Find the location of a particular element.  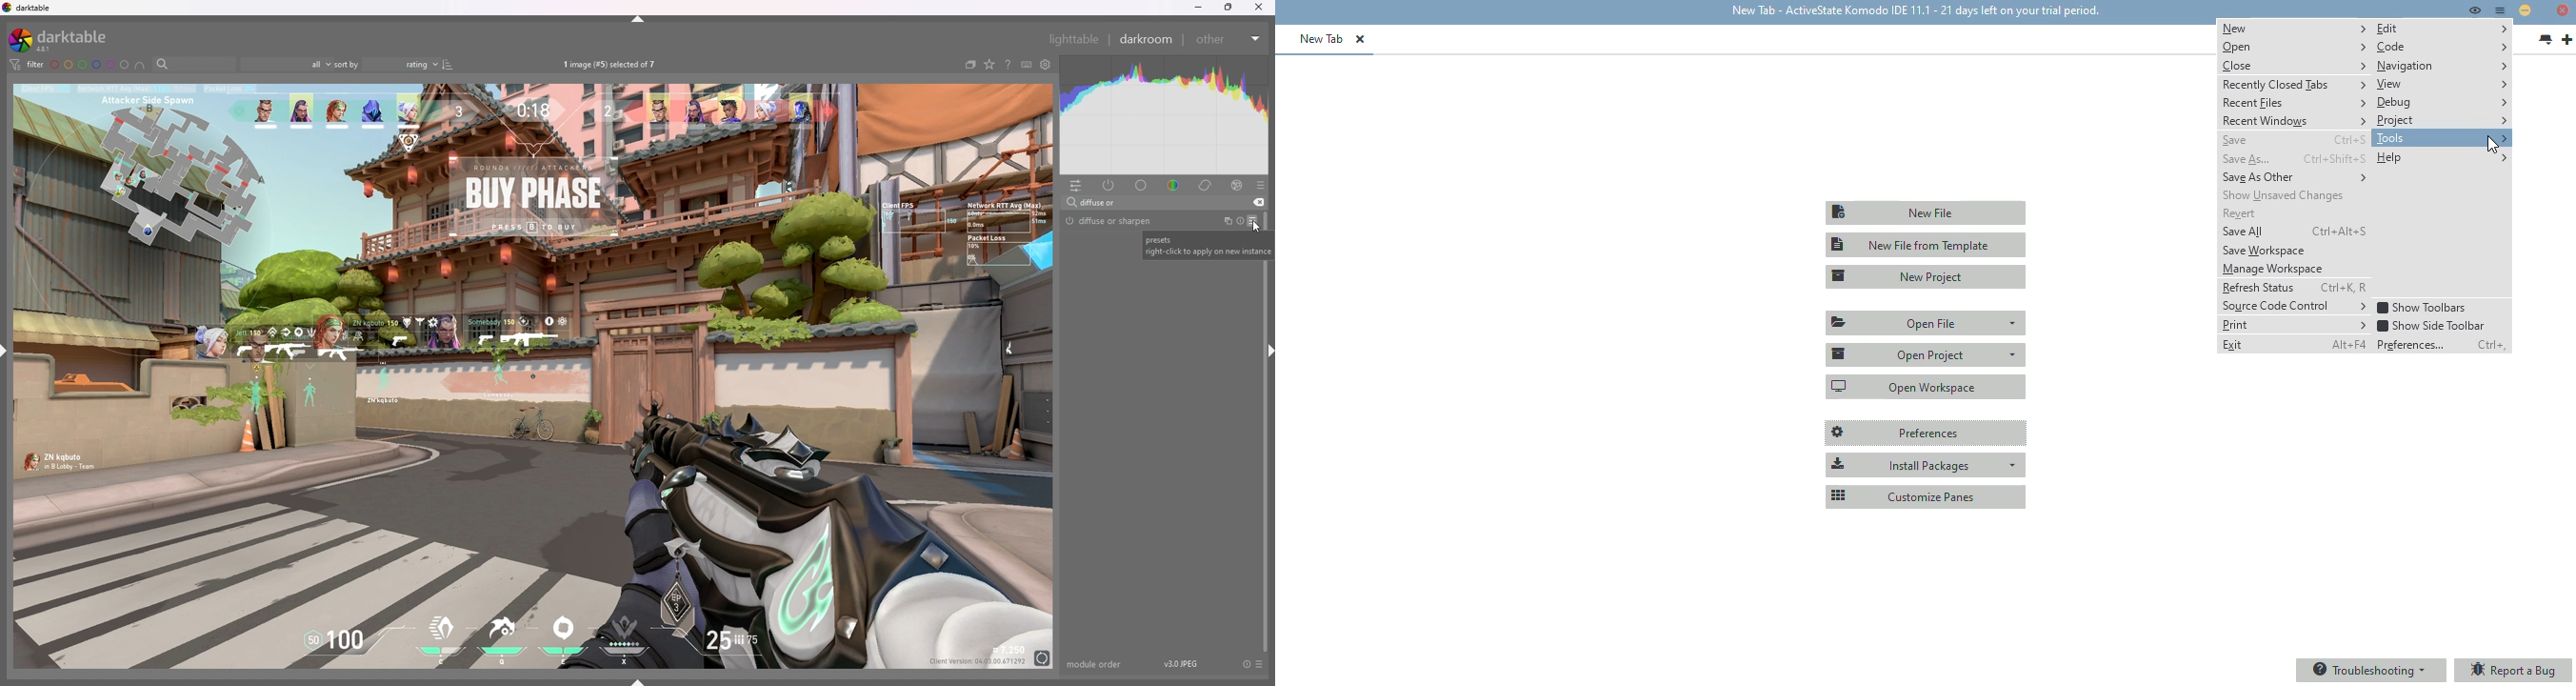

show global preferences is located at coordinates (1047, 64).